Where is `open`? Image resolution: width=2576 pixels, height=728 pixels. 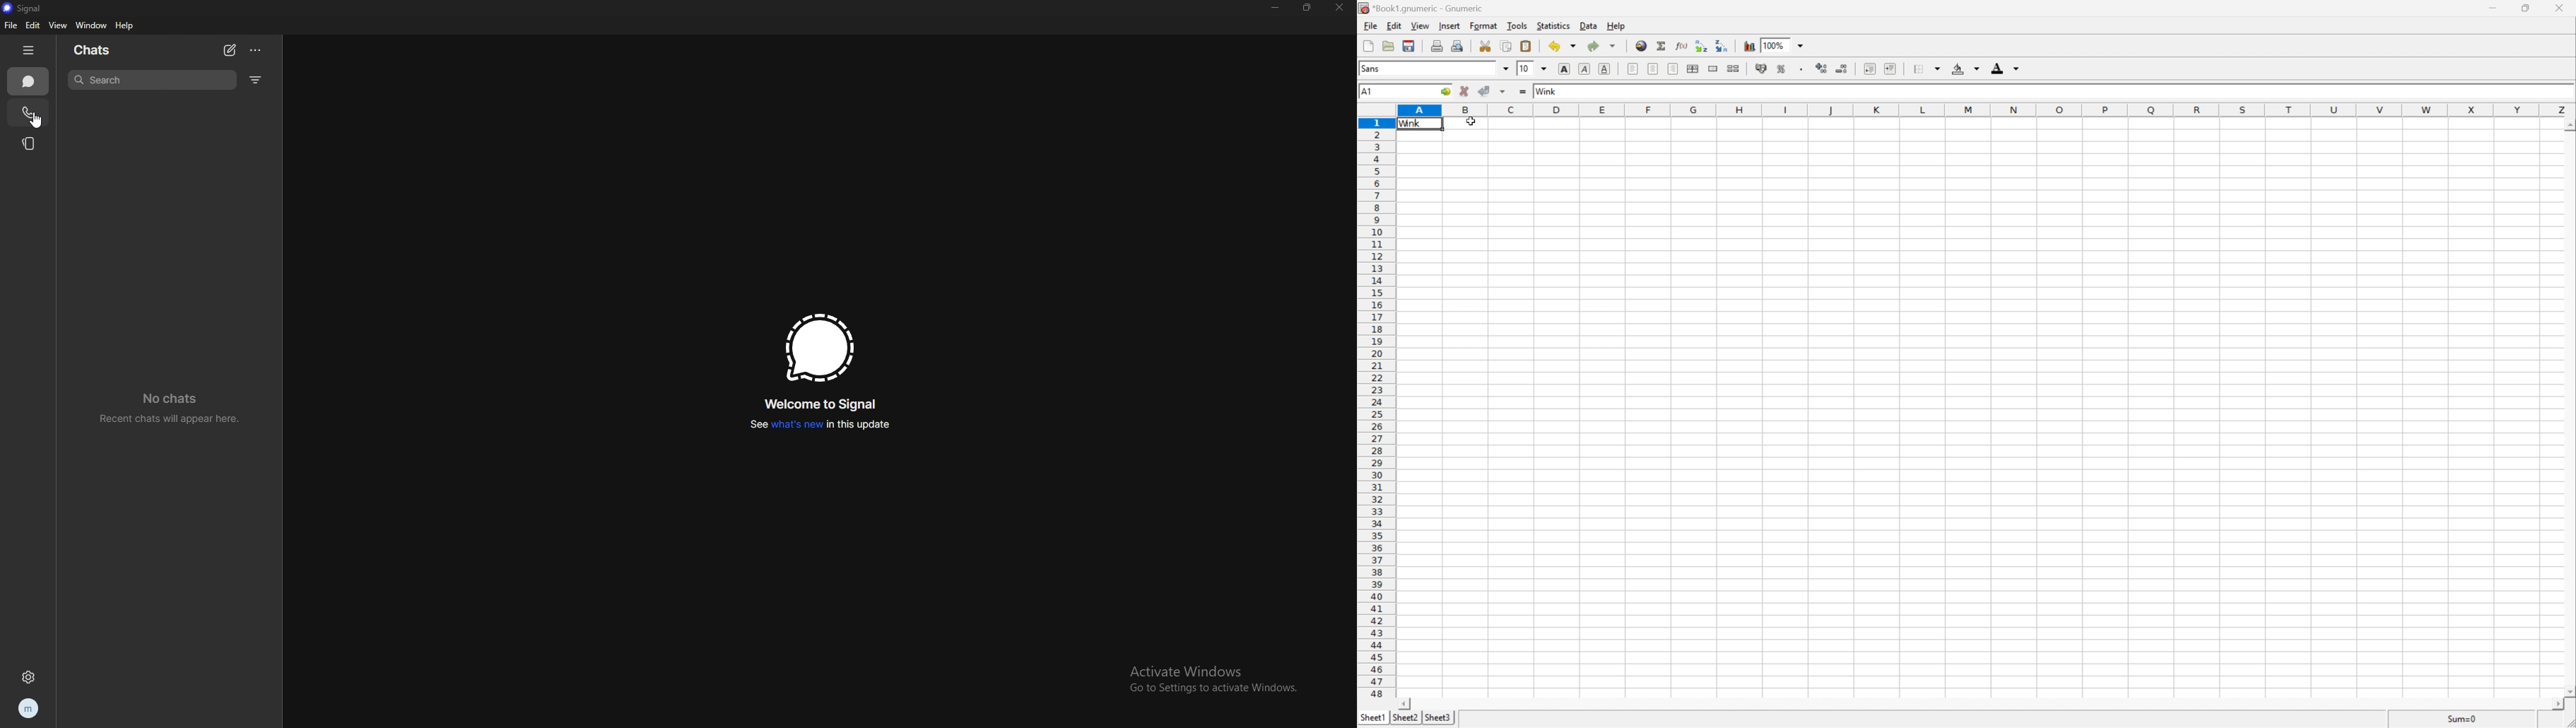
open is located at coordinates (1388, 46).